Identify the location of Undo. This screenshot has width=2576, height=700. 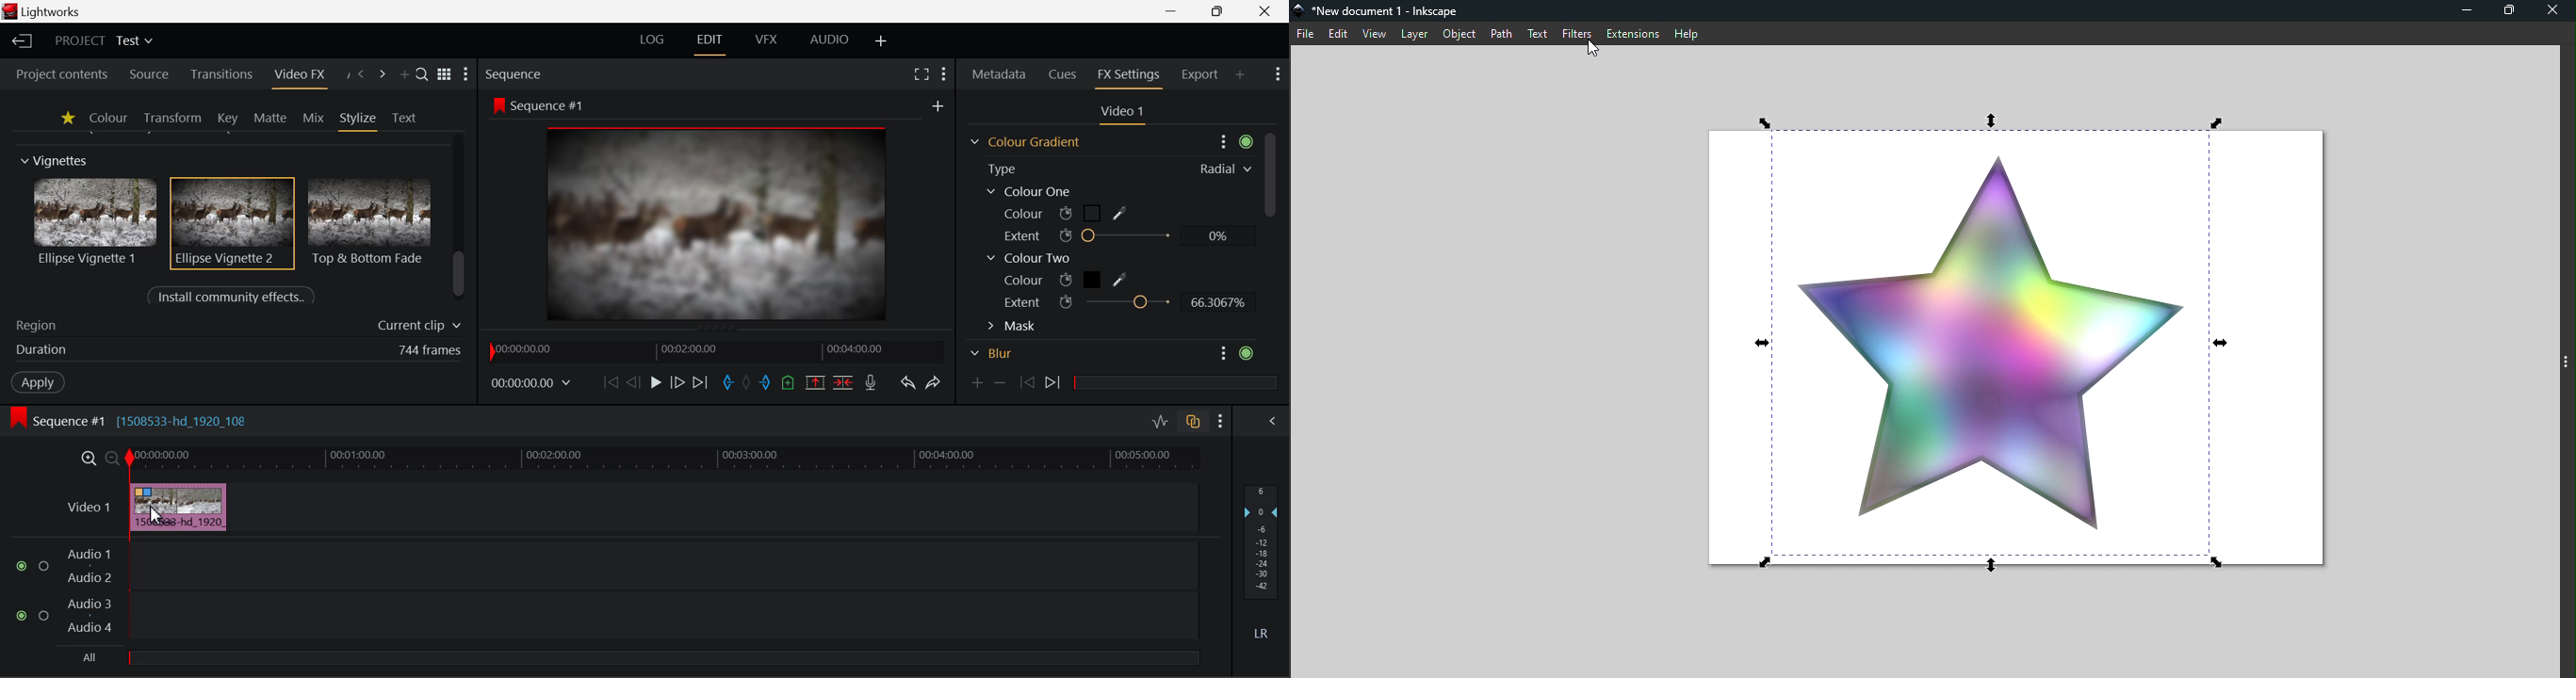
(907, 381).